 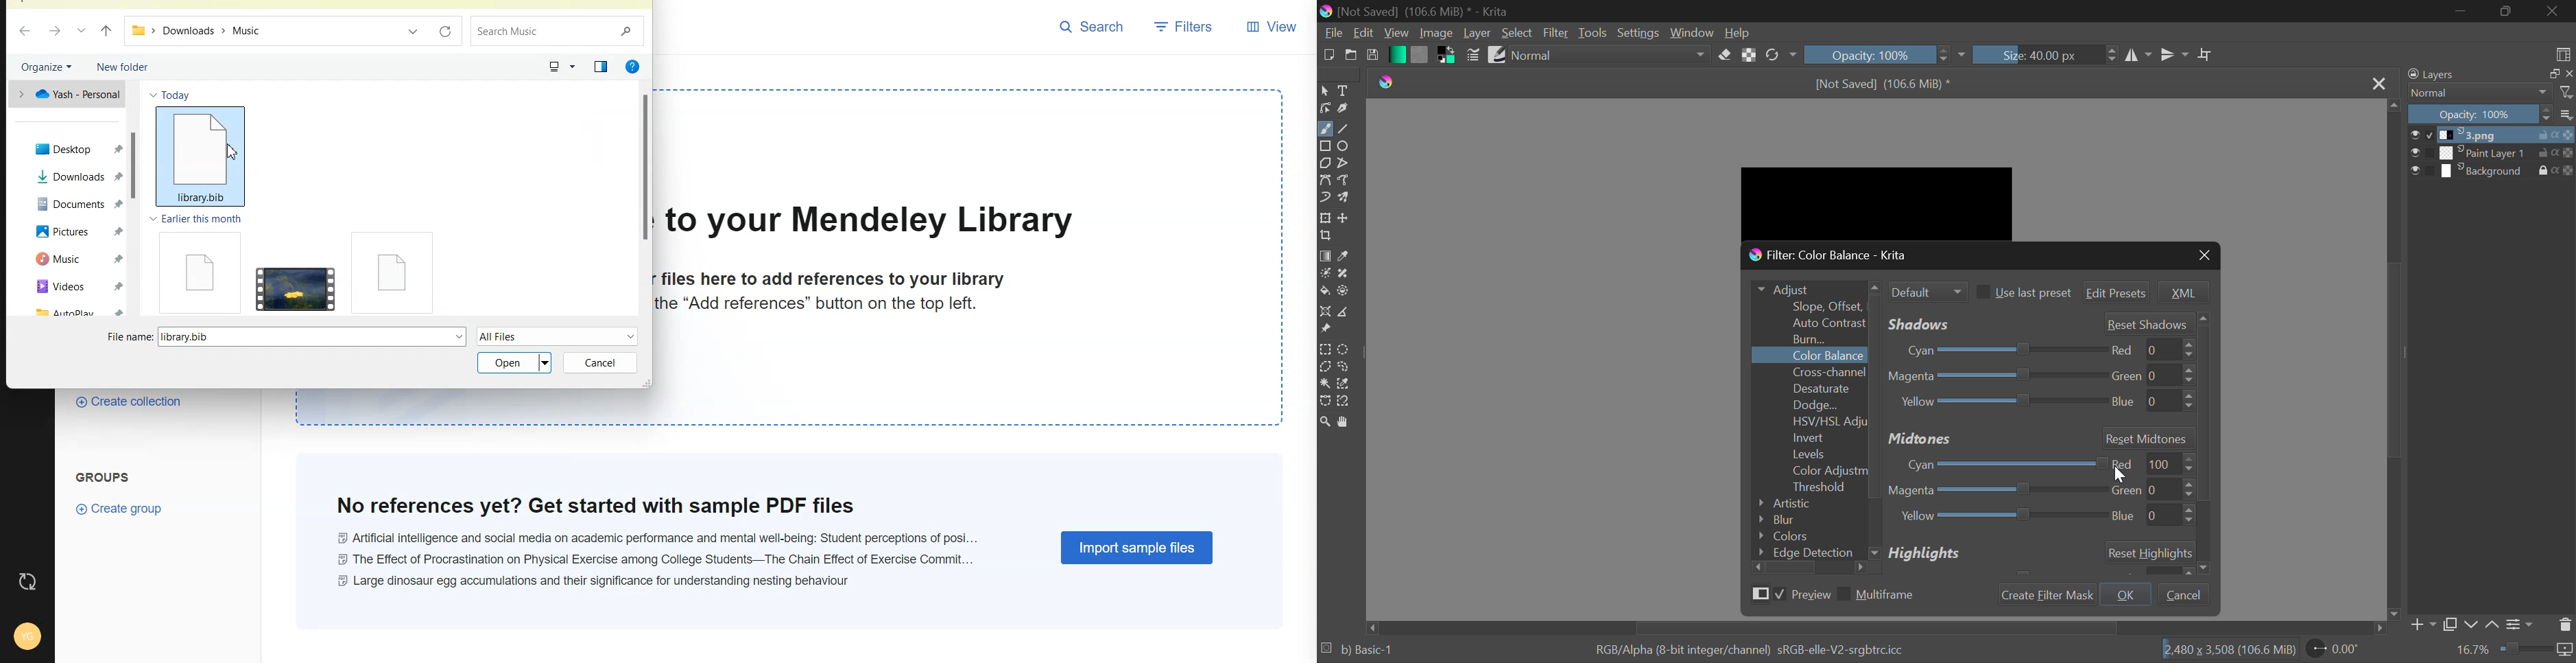 I want to click on Account, so click(x=29, y=635).